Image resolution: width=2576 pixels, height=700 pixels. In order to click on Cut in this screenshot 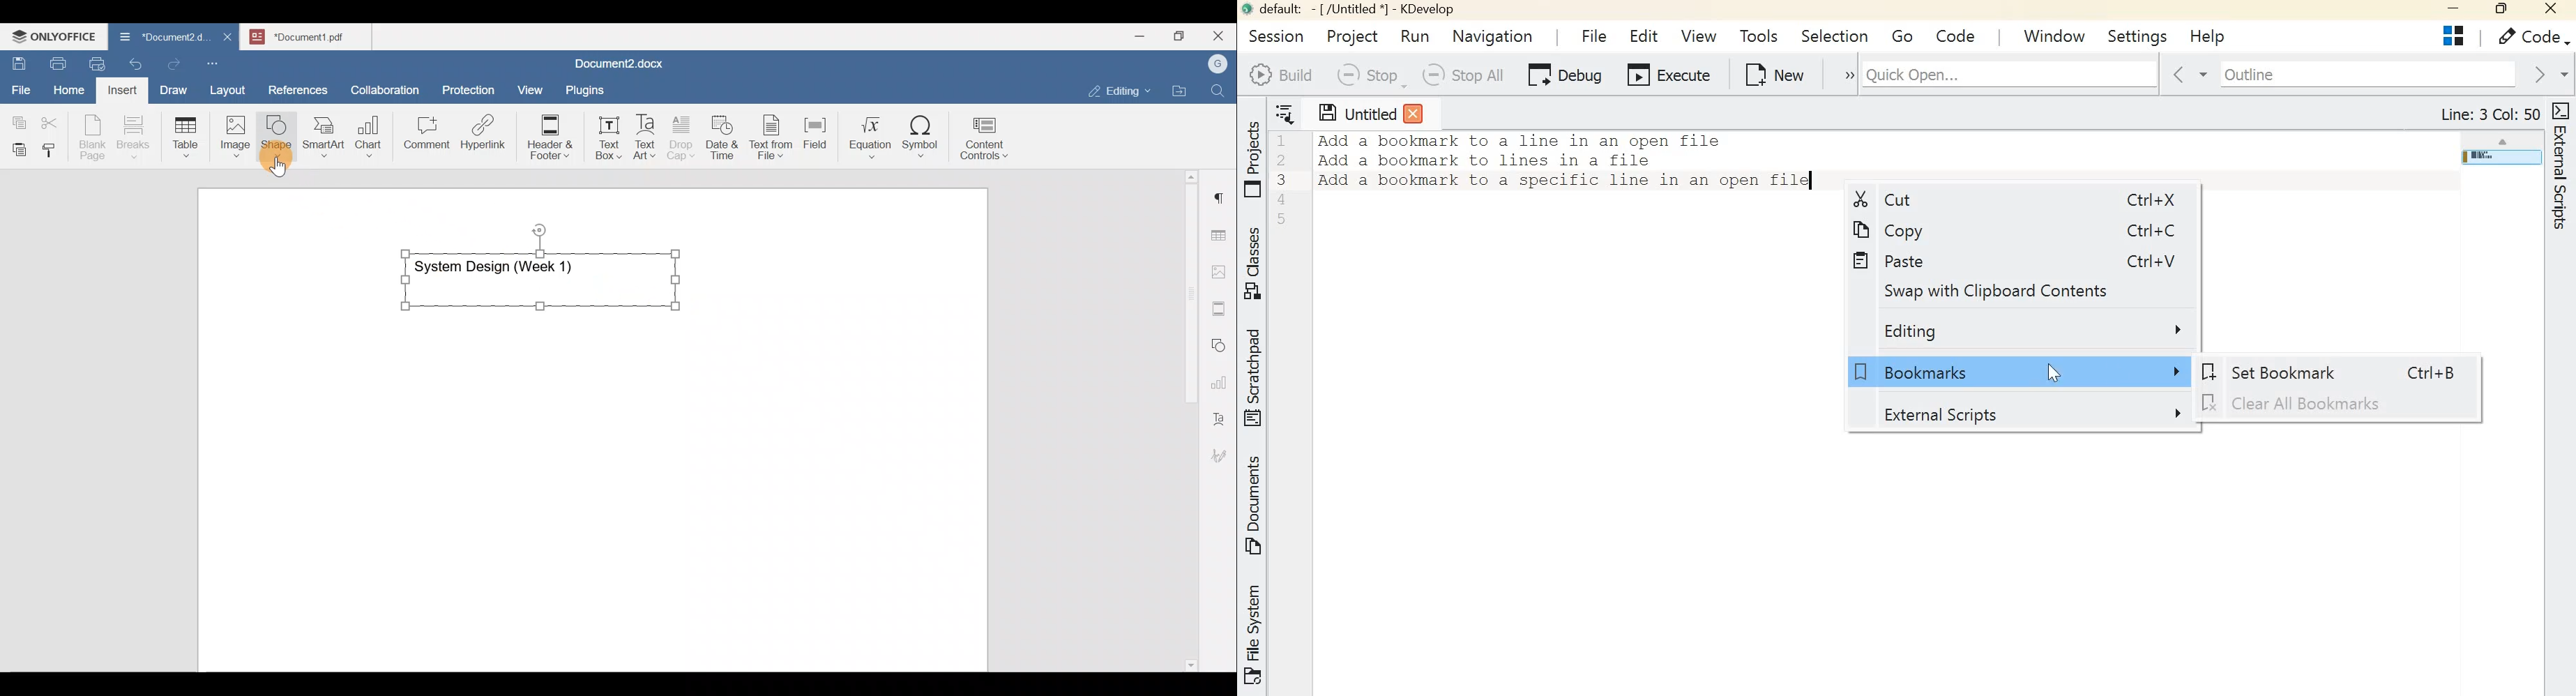, I will do `click(54, 120)`.